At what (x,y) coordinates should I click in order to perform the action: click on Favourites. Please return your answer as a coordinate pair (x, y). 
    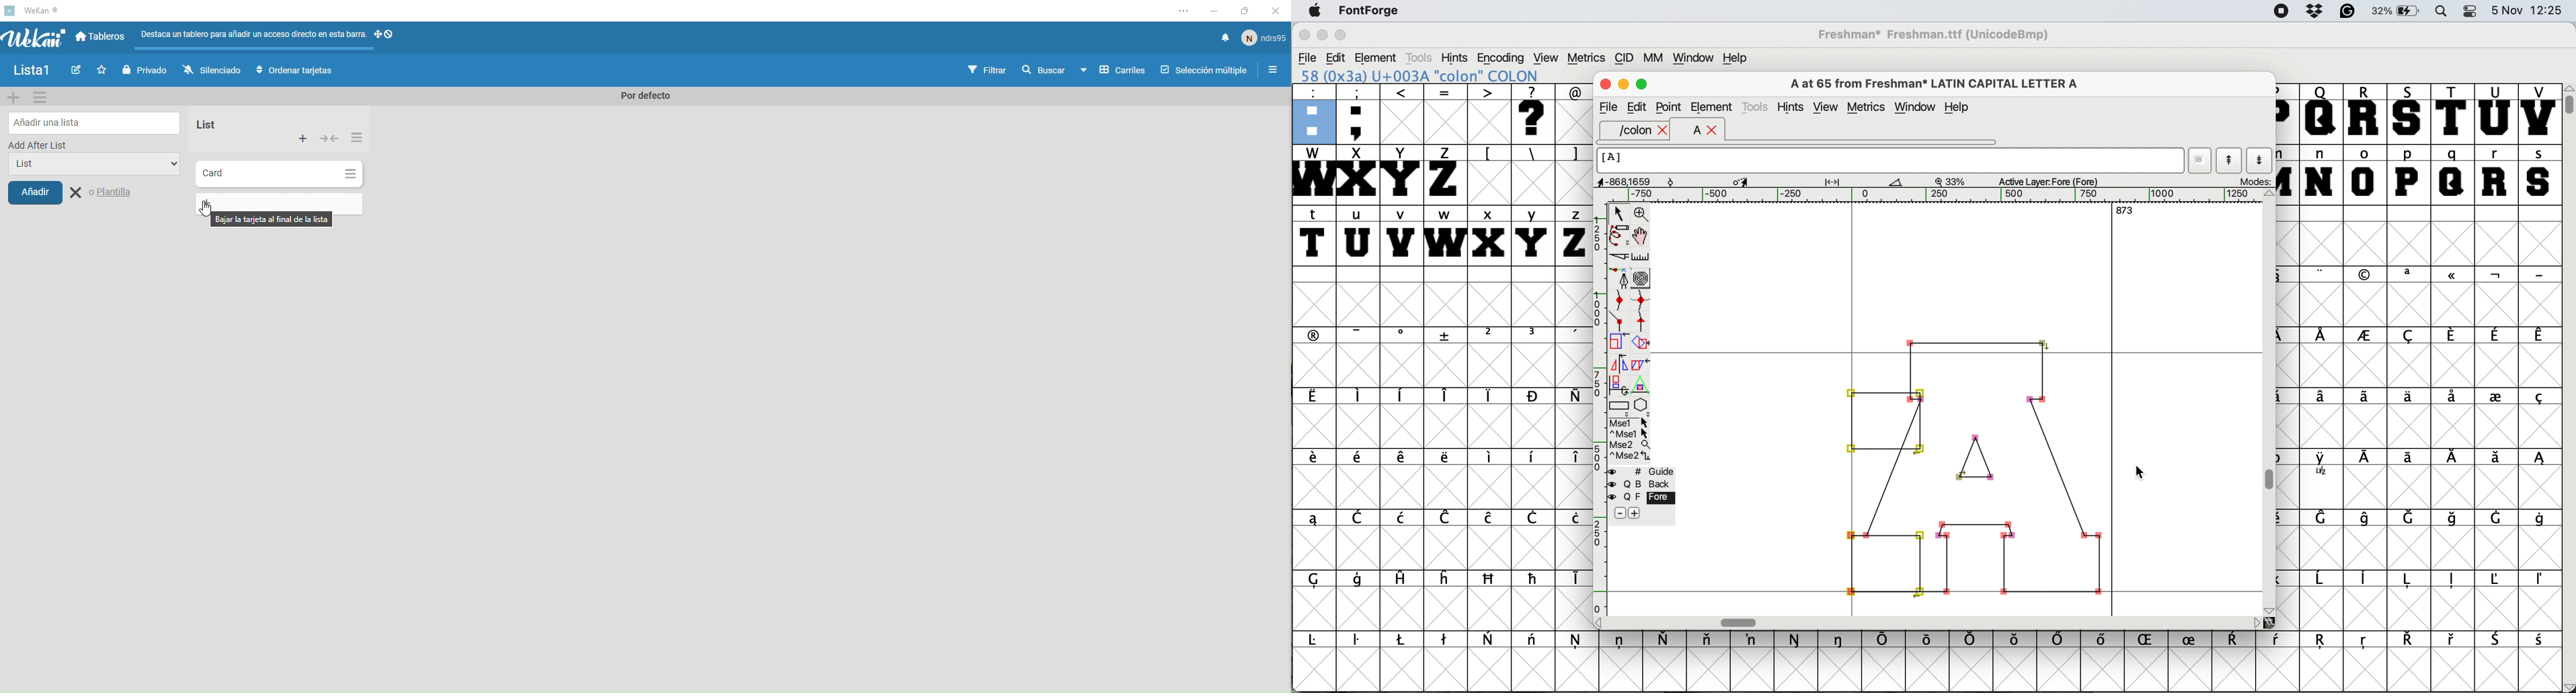
    Looking at the image, I should click on (104, 70).